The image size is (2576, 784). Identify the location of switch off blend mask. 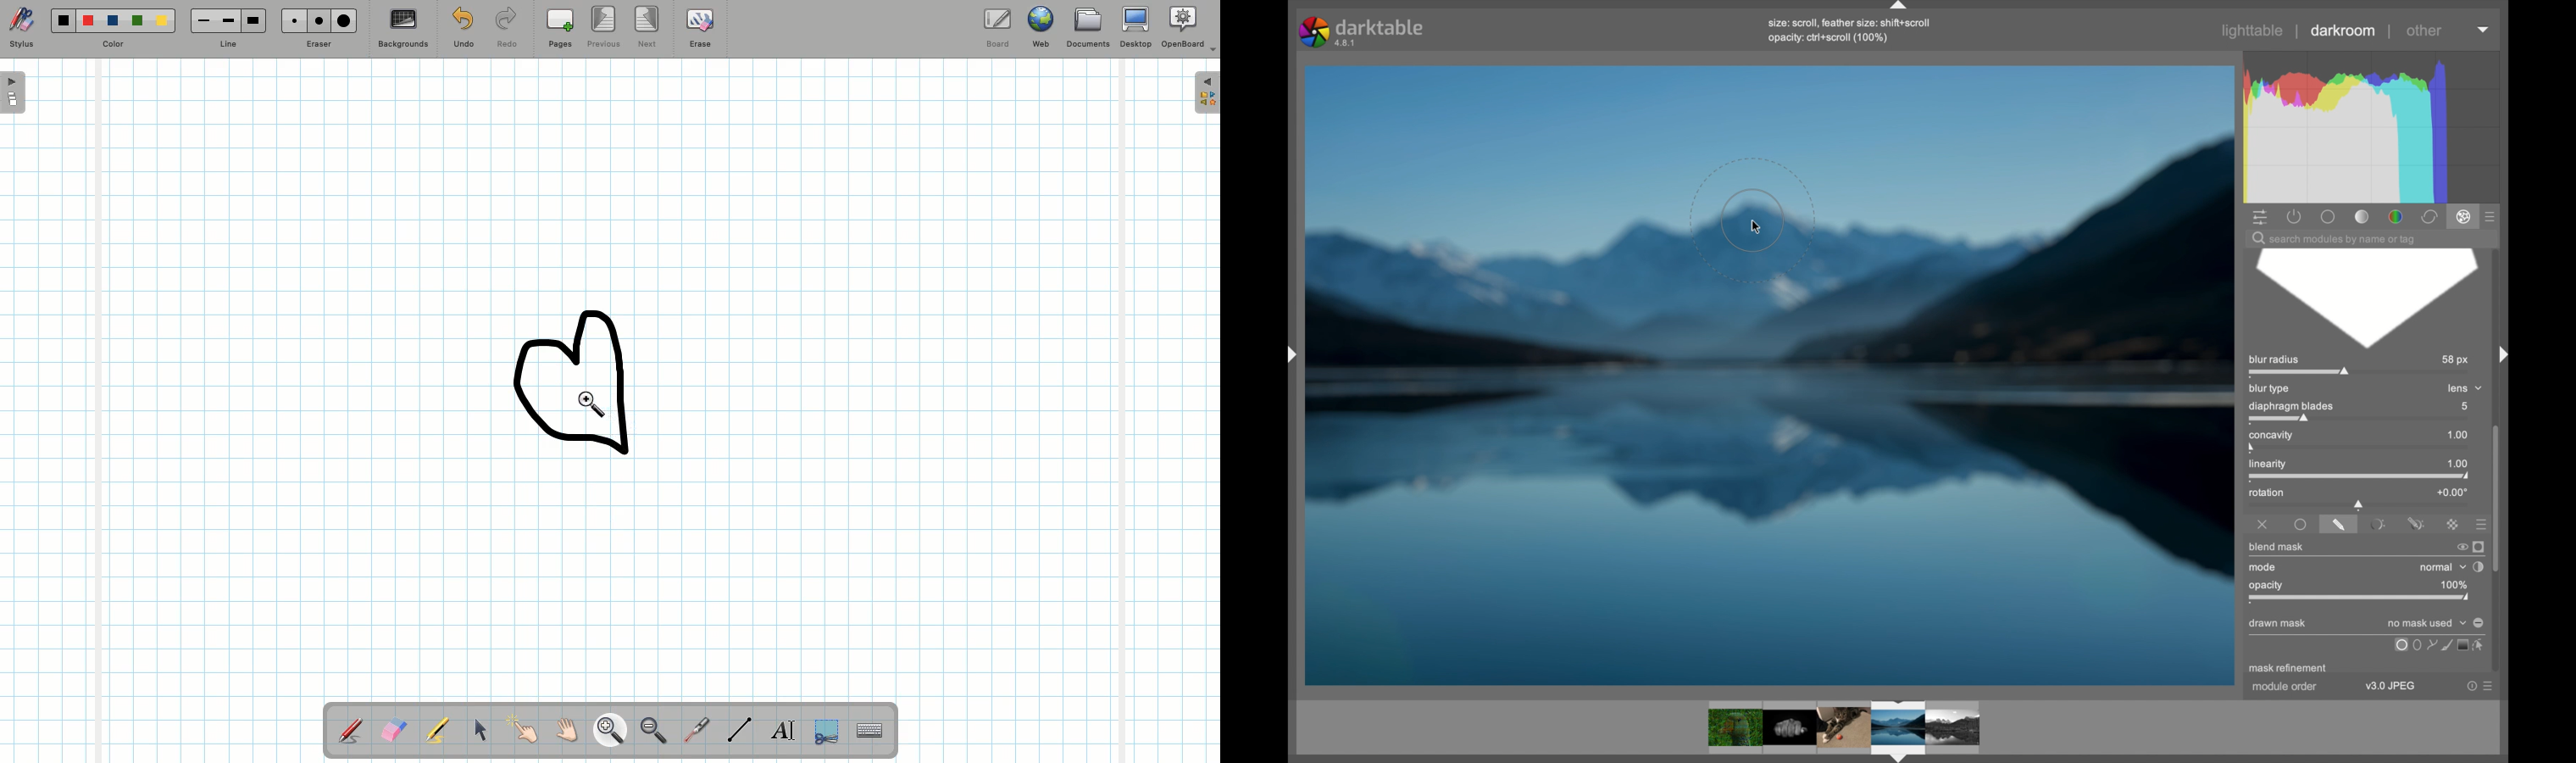
(2459, 547).